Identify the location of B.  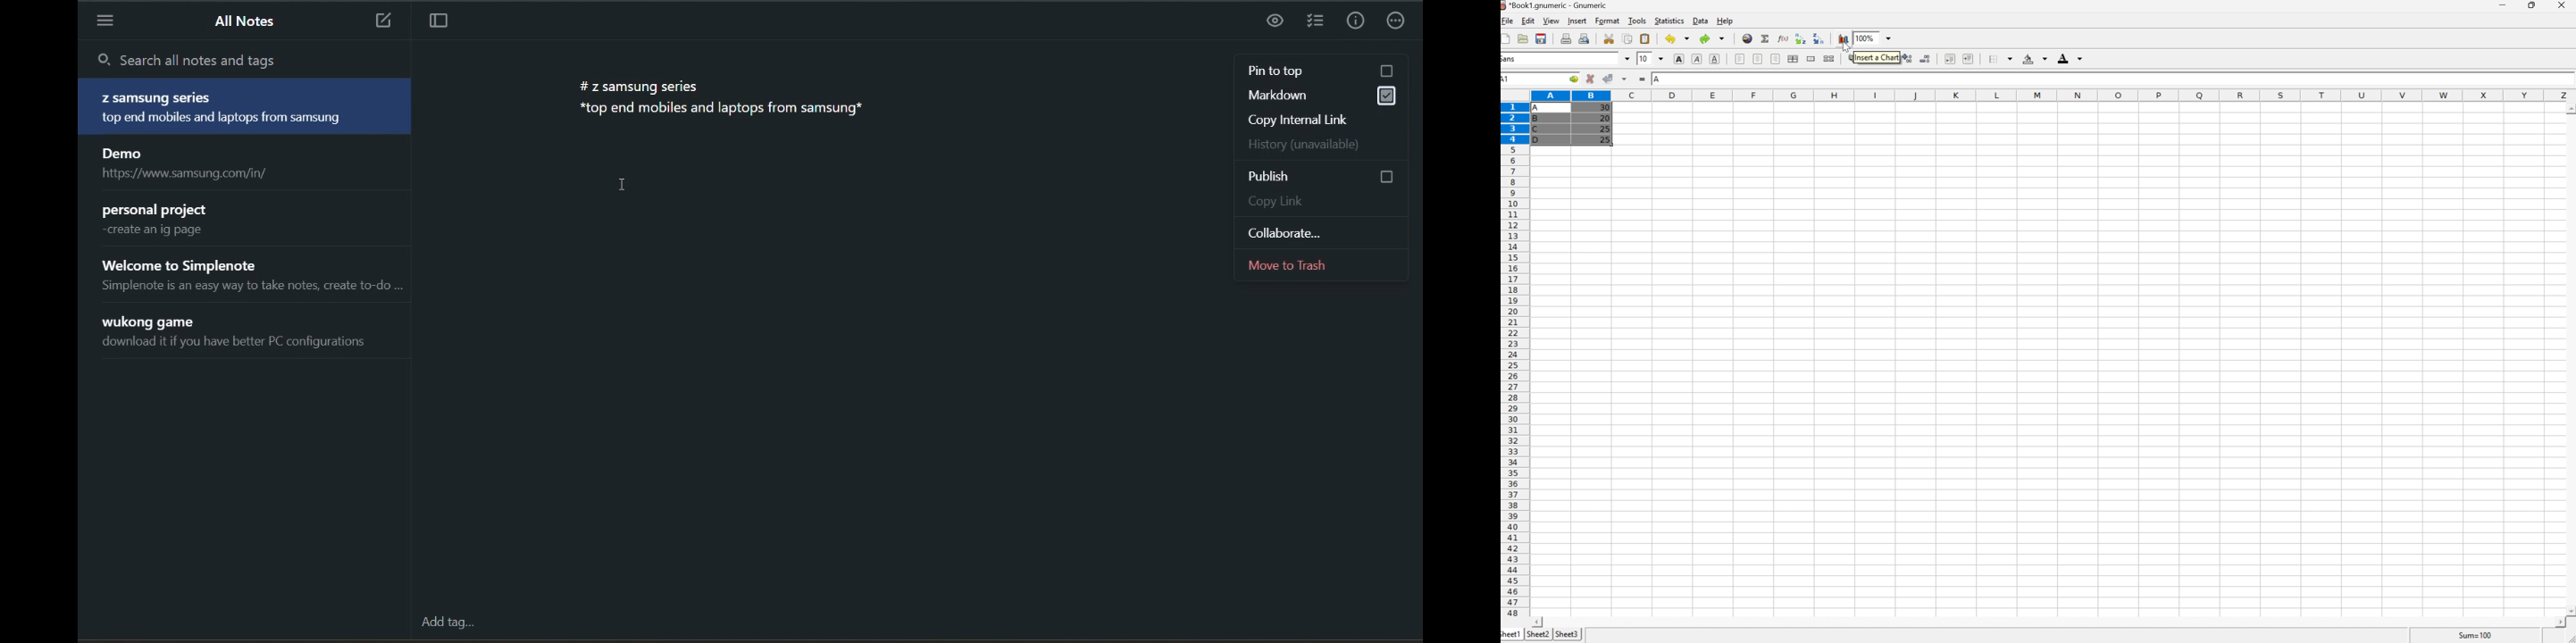
(1538, 120).